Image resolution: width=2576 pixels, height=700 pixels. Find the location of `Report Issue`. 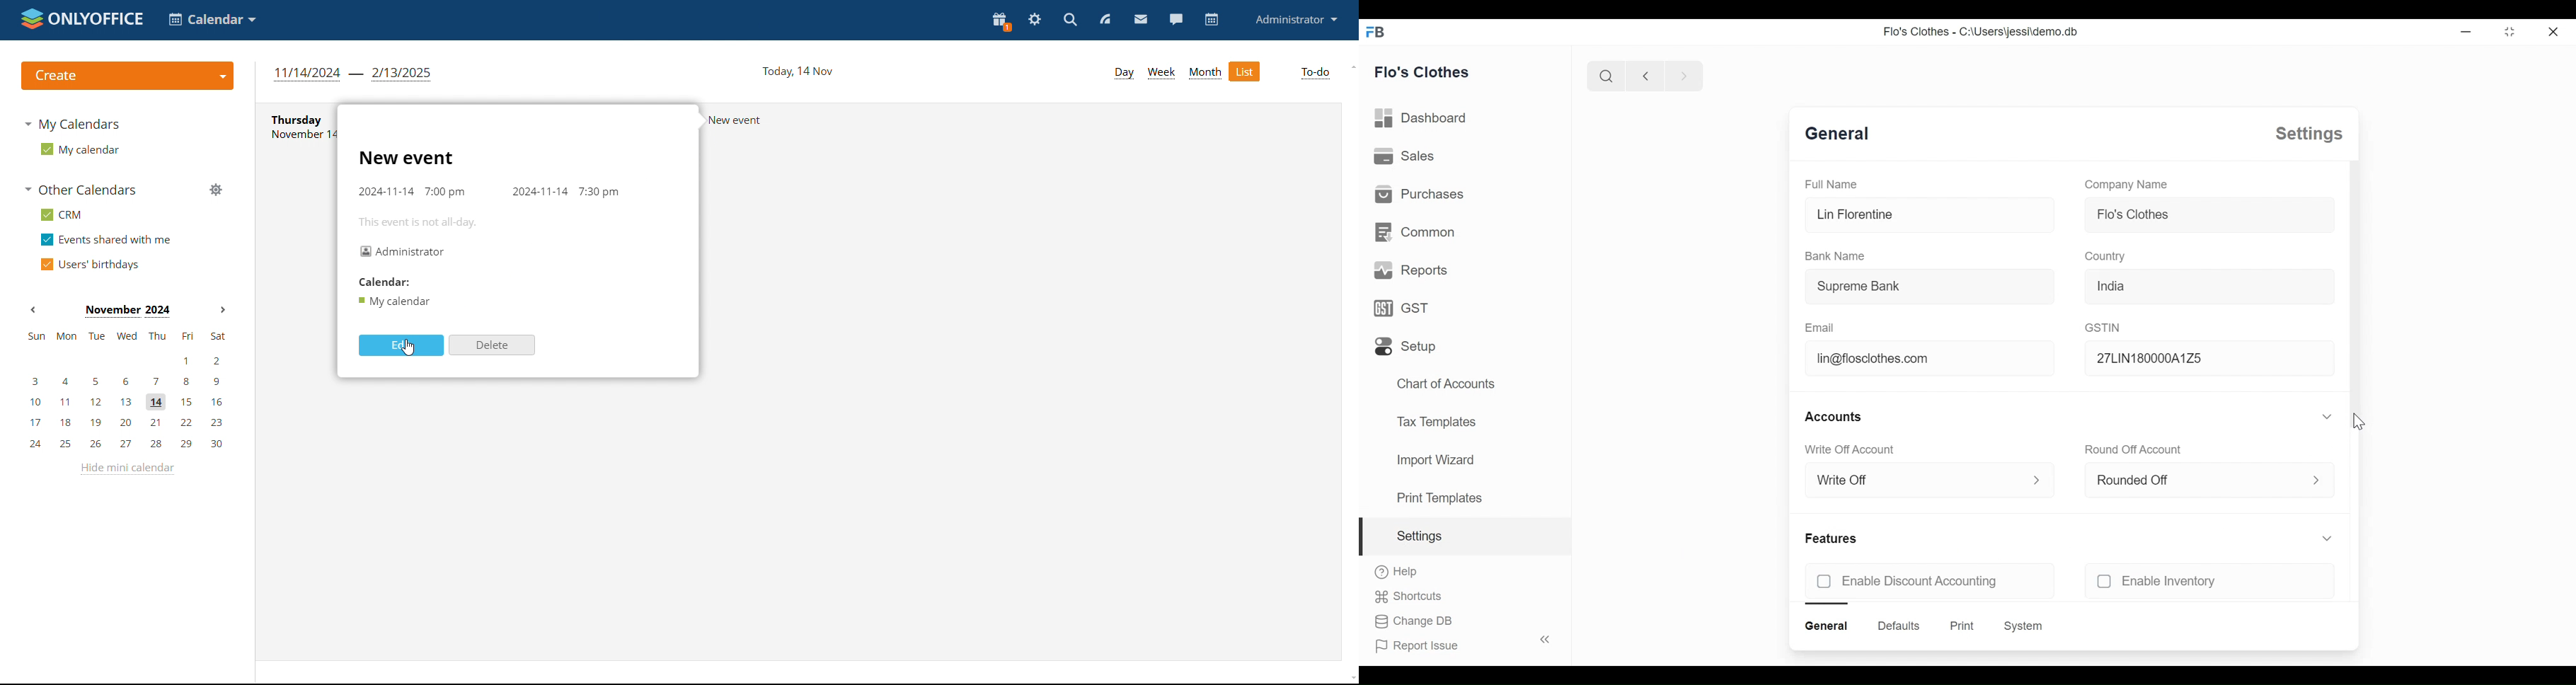

Report Issue is located at coordinates (1460, 643).